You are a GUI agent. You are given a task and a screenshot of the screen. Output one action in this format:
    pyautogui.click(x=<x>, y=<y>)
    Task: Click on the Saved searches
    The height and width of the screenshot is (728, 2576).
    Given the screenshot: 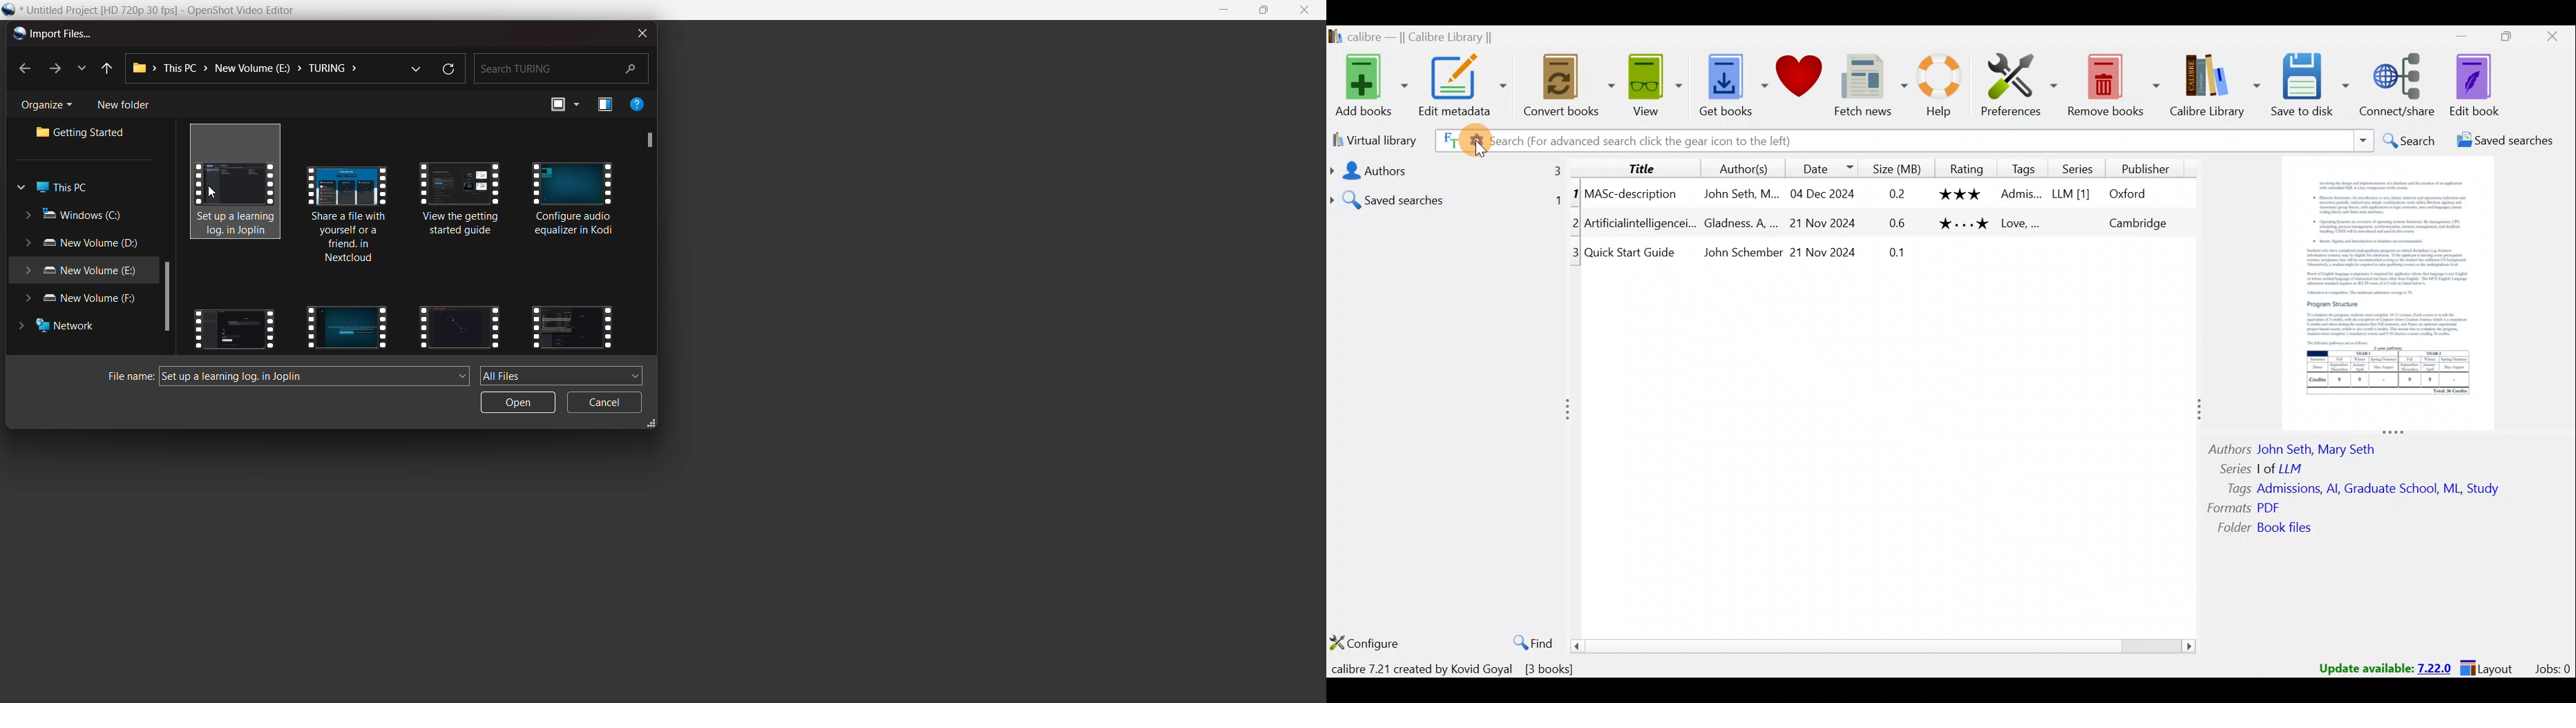 What is the action you would take?
    pyautogui.click(x=1446, y=197)
    